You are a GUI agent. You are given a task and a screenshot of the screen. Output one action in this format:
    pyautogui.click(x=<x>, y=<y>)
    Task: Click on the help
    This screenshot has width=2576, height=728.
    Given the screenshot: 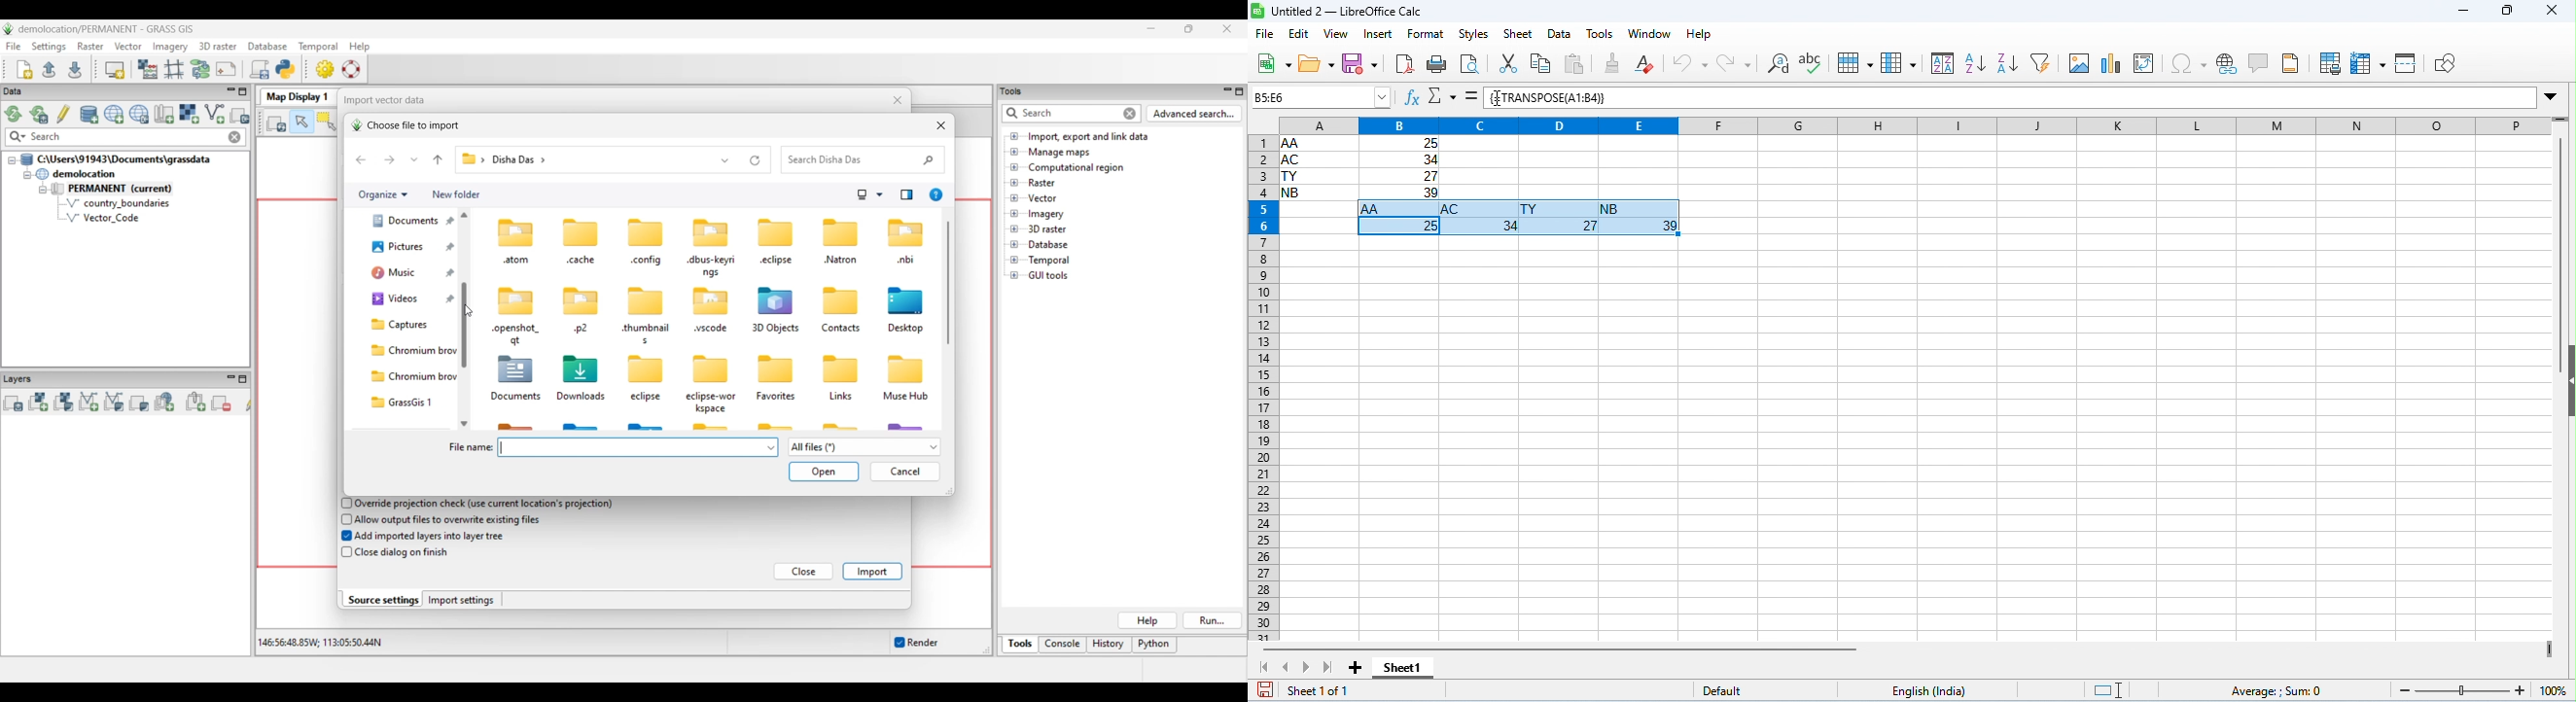 What is the action you would take?
    pyautogui.click(x=1699, y=35)
    